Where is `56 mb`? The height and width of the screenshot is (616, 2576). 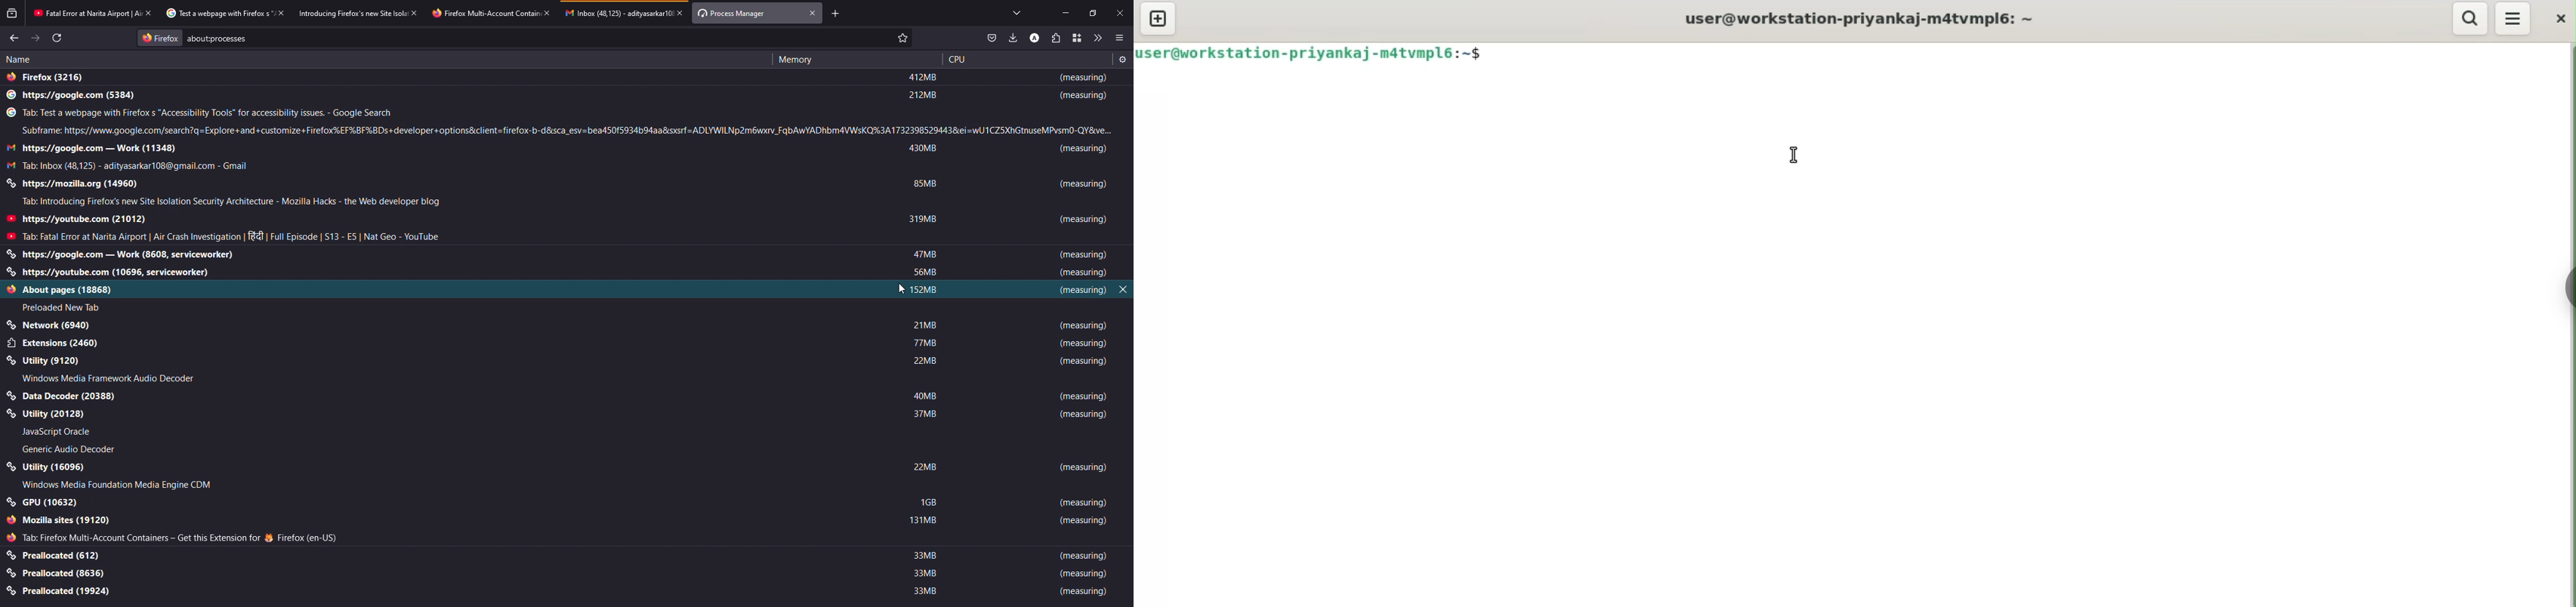 56 mb is located at coordinates (924, 273).